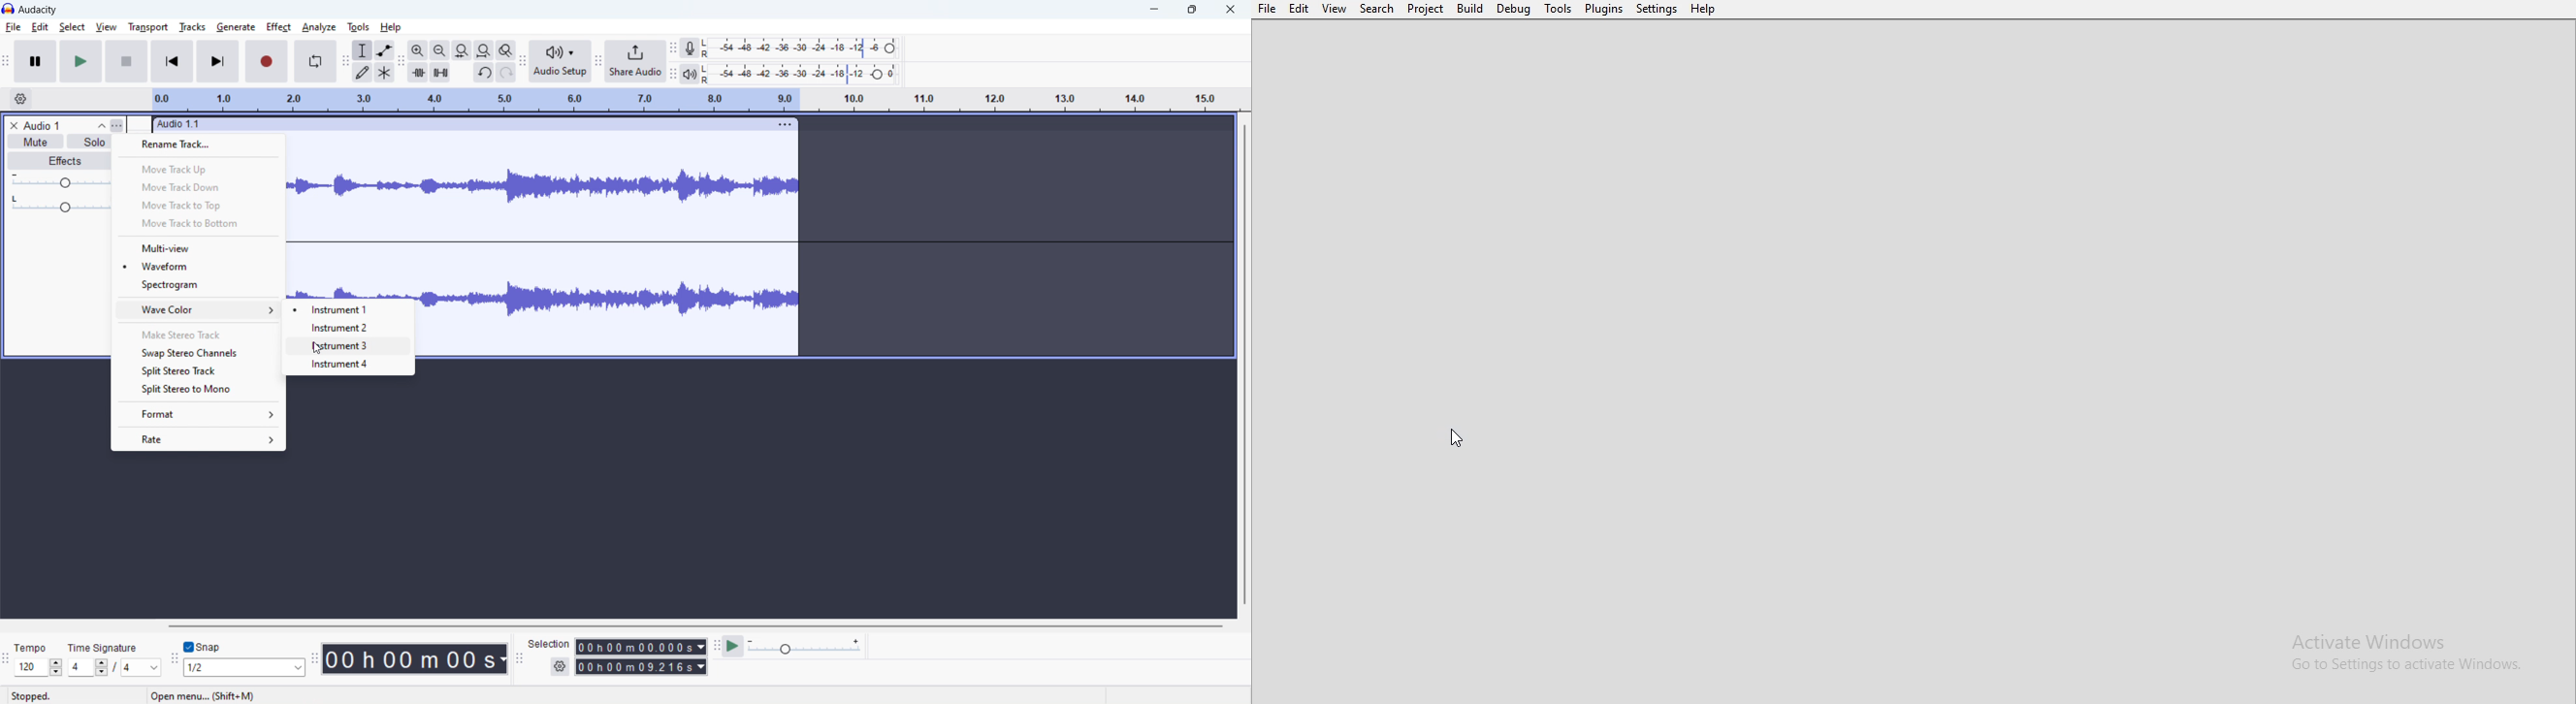 This screenshot has height=728, width=2576. What do you see at coordinates (673, 48) in the screenshot?
I see `recording meter toolbar` at bounding box center [673, 48].